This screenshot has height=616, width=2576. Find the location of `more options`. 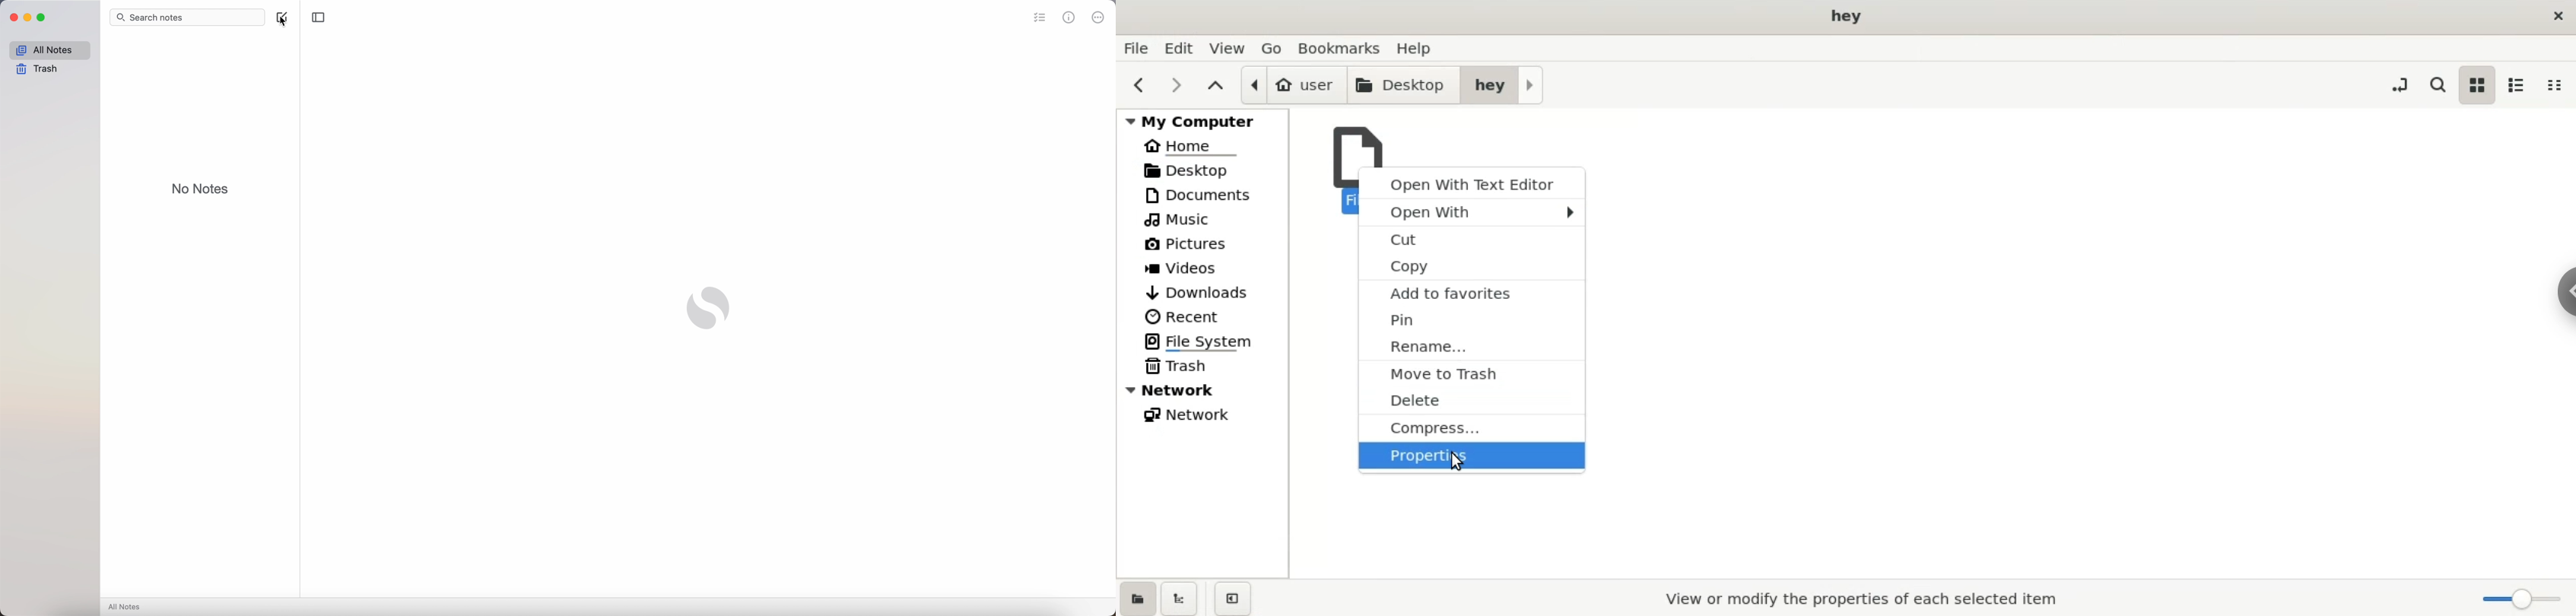

more options is located at coordinates (1099, 18).